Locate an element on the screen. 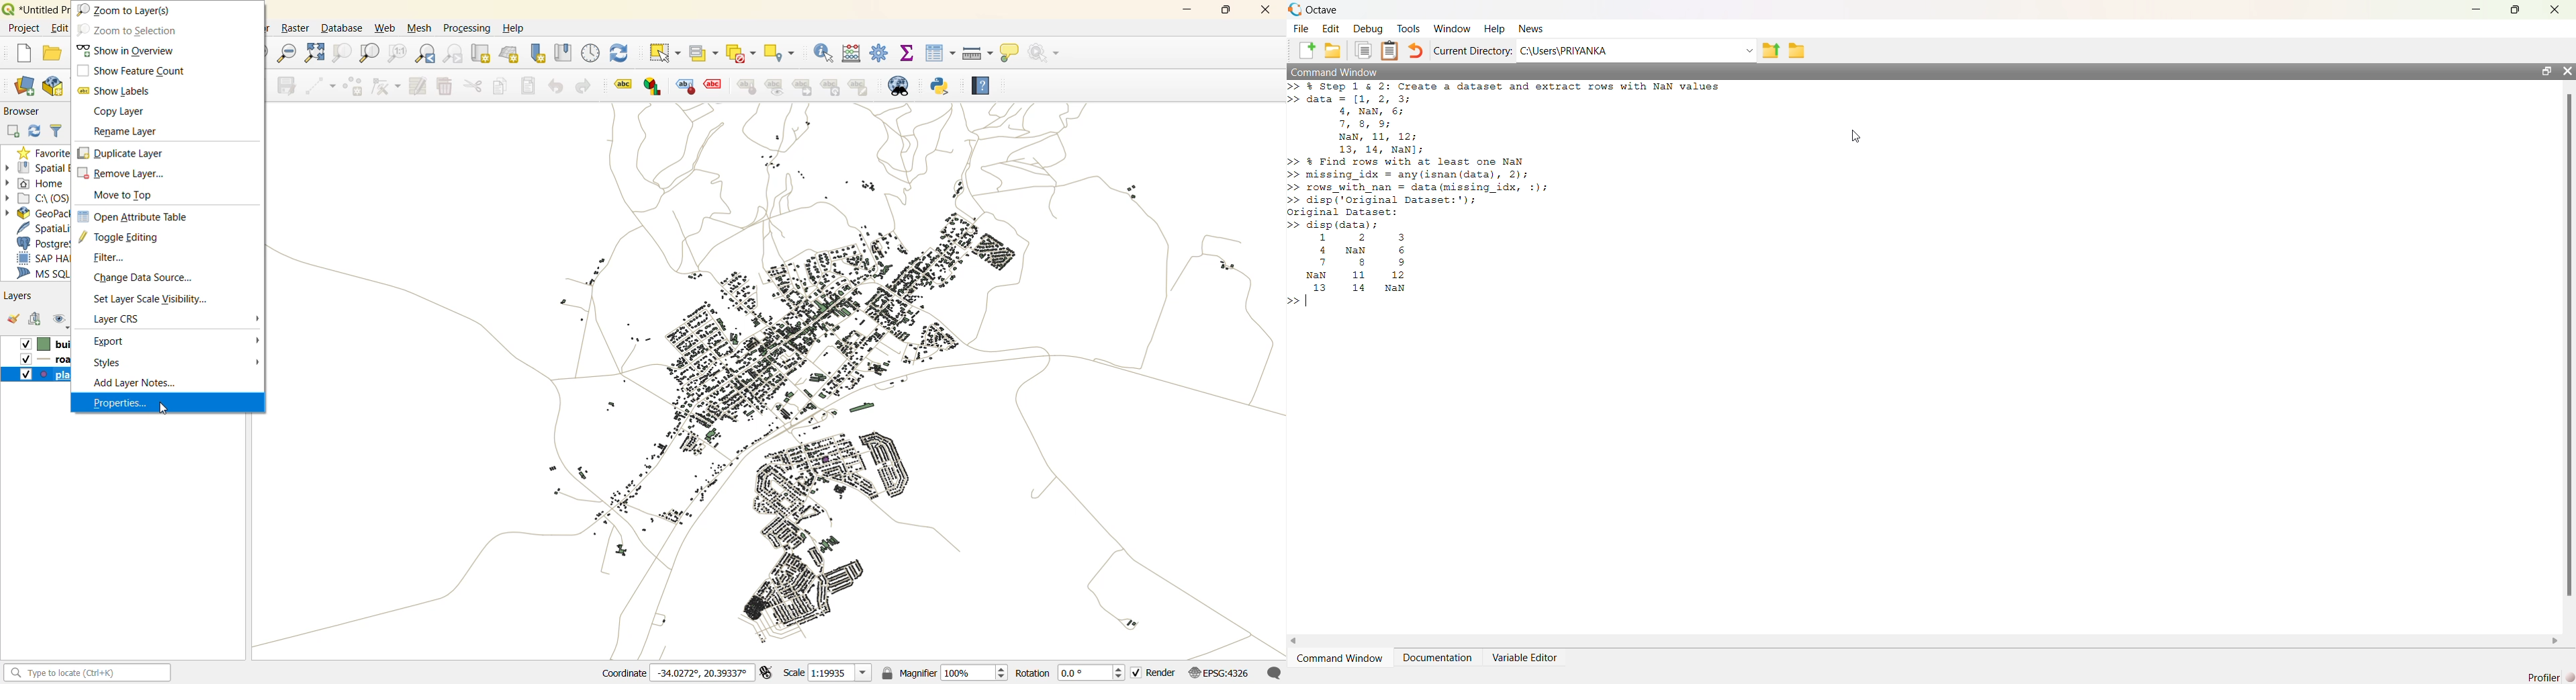  cursor is located at coordinates (1857, 136).